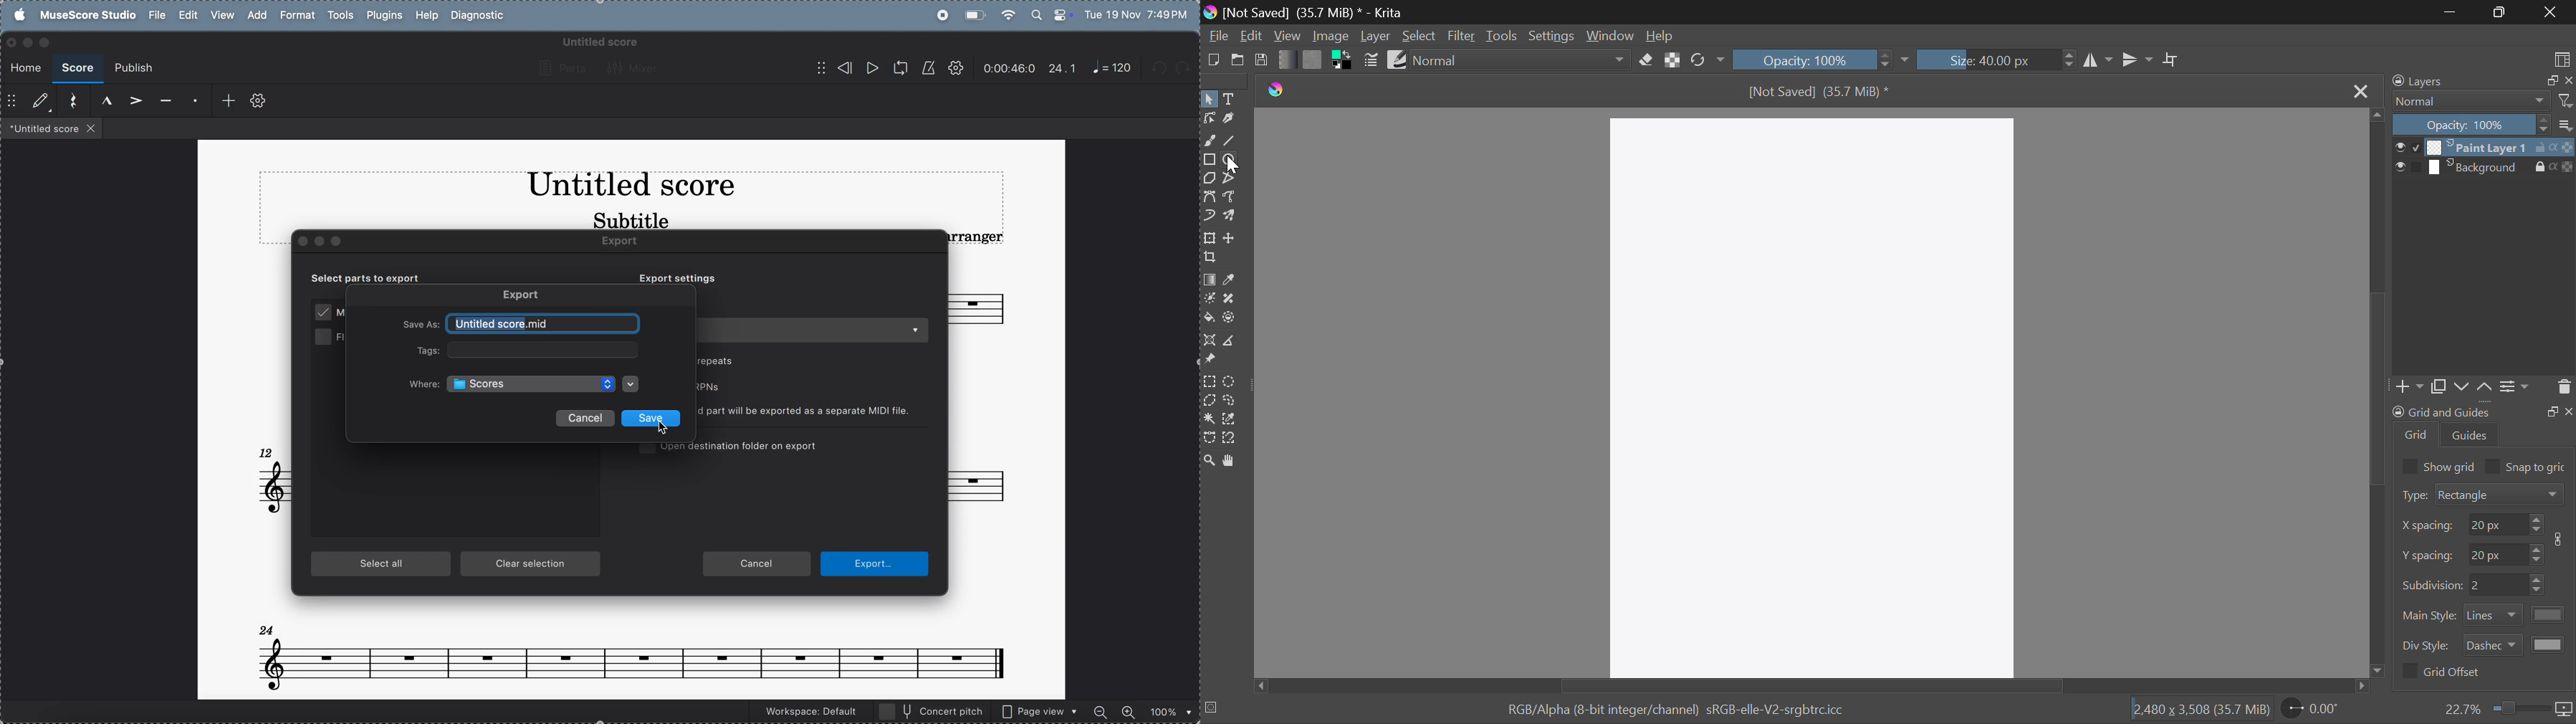 Image resolution: width=2576 pixels, height=728 pixels. Describe the element at coordinates (1371, 60) in the screenshot. I see `Brush Settings` at that location.